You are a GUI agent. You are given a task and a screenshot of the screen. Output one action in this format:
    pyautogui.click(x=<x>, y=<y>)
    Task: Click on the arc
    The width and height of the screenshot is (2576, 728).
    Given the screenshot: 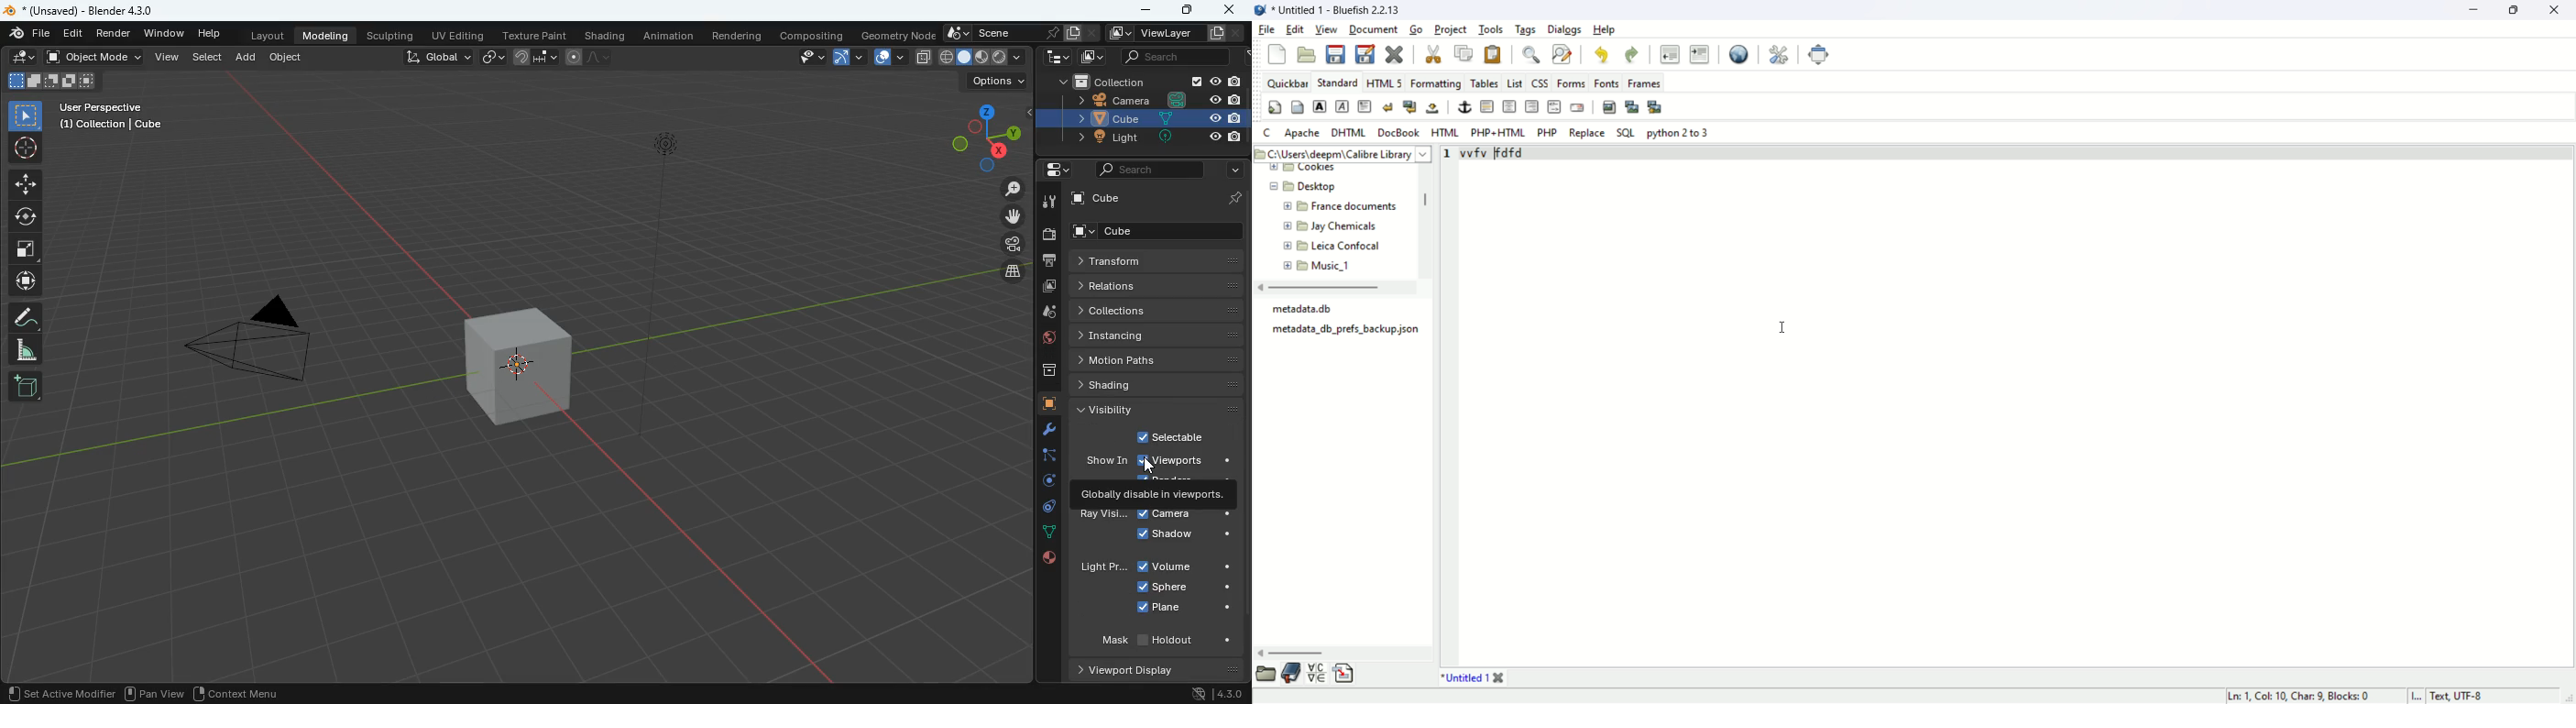 What is the action you would take?
    pyautogui.click(x=850, y=56)
    